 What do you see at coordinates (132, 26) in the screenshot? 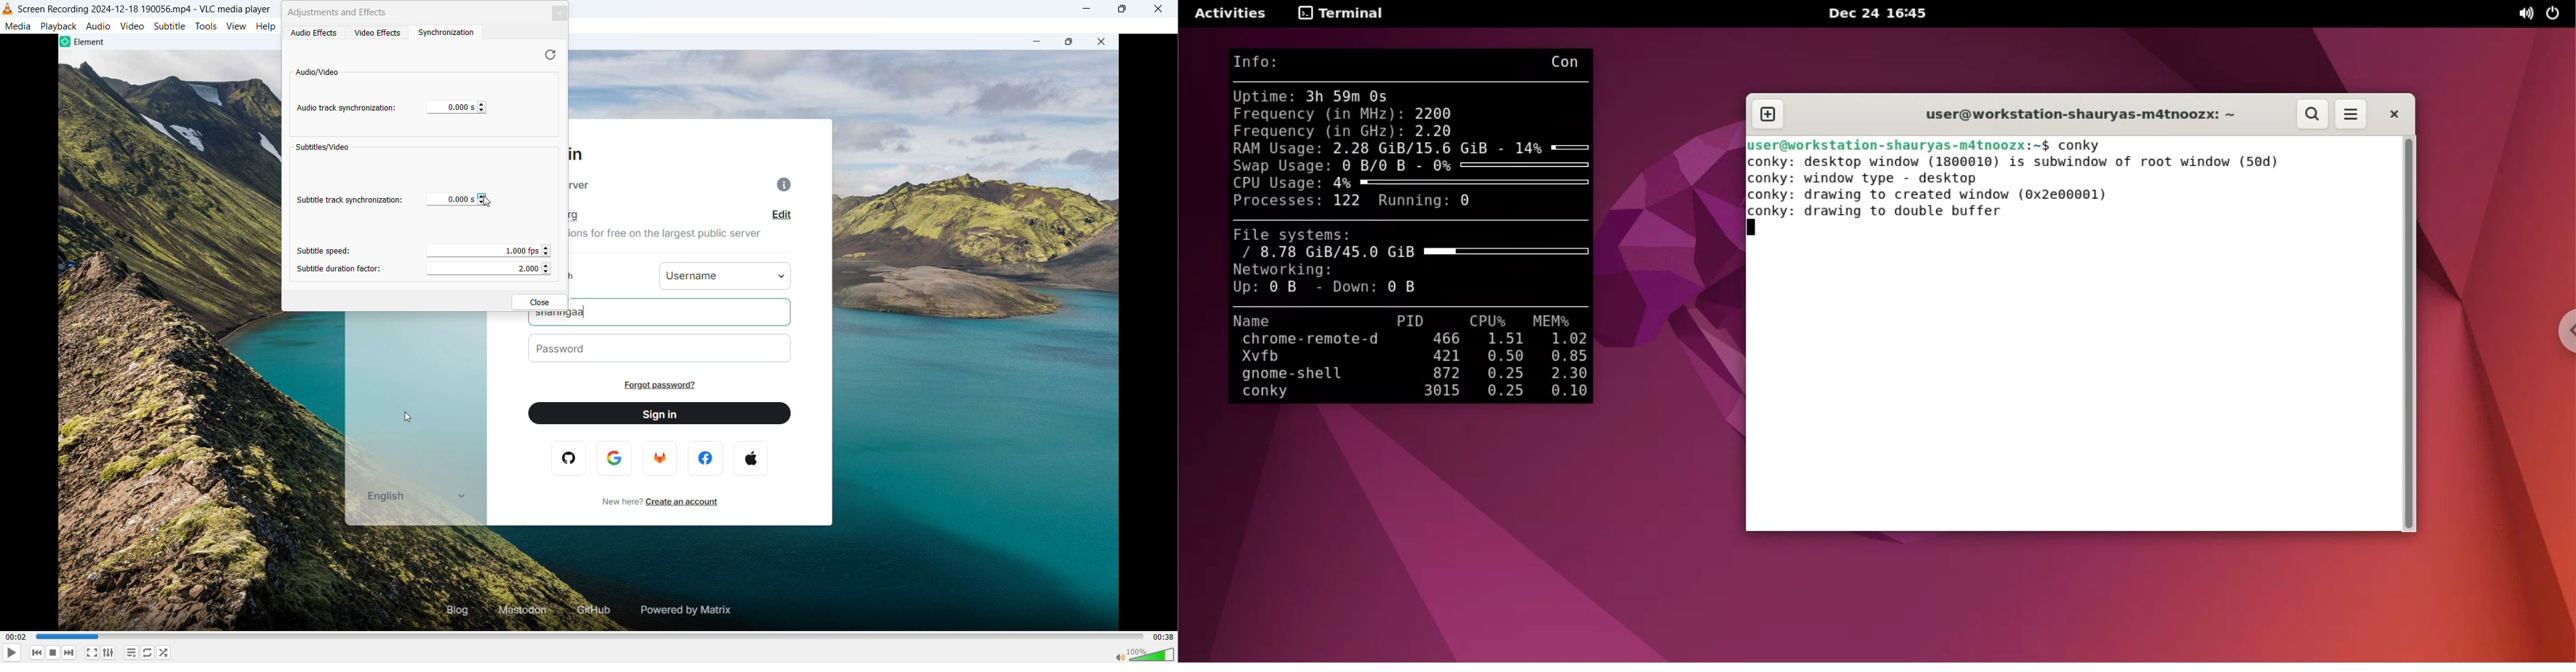
I see `video` at bounding box center [132, 26].